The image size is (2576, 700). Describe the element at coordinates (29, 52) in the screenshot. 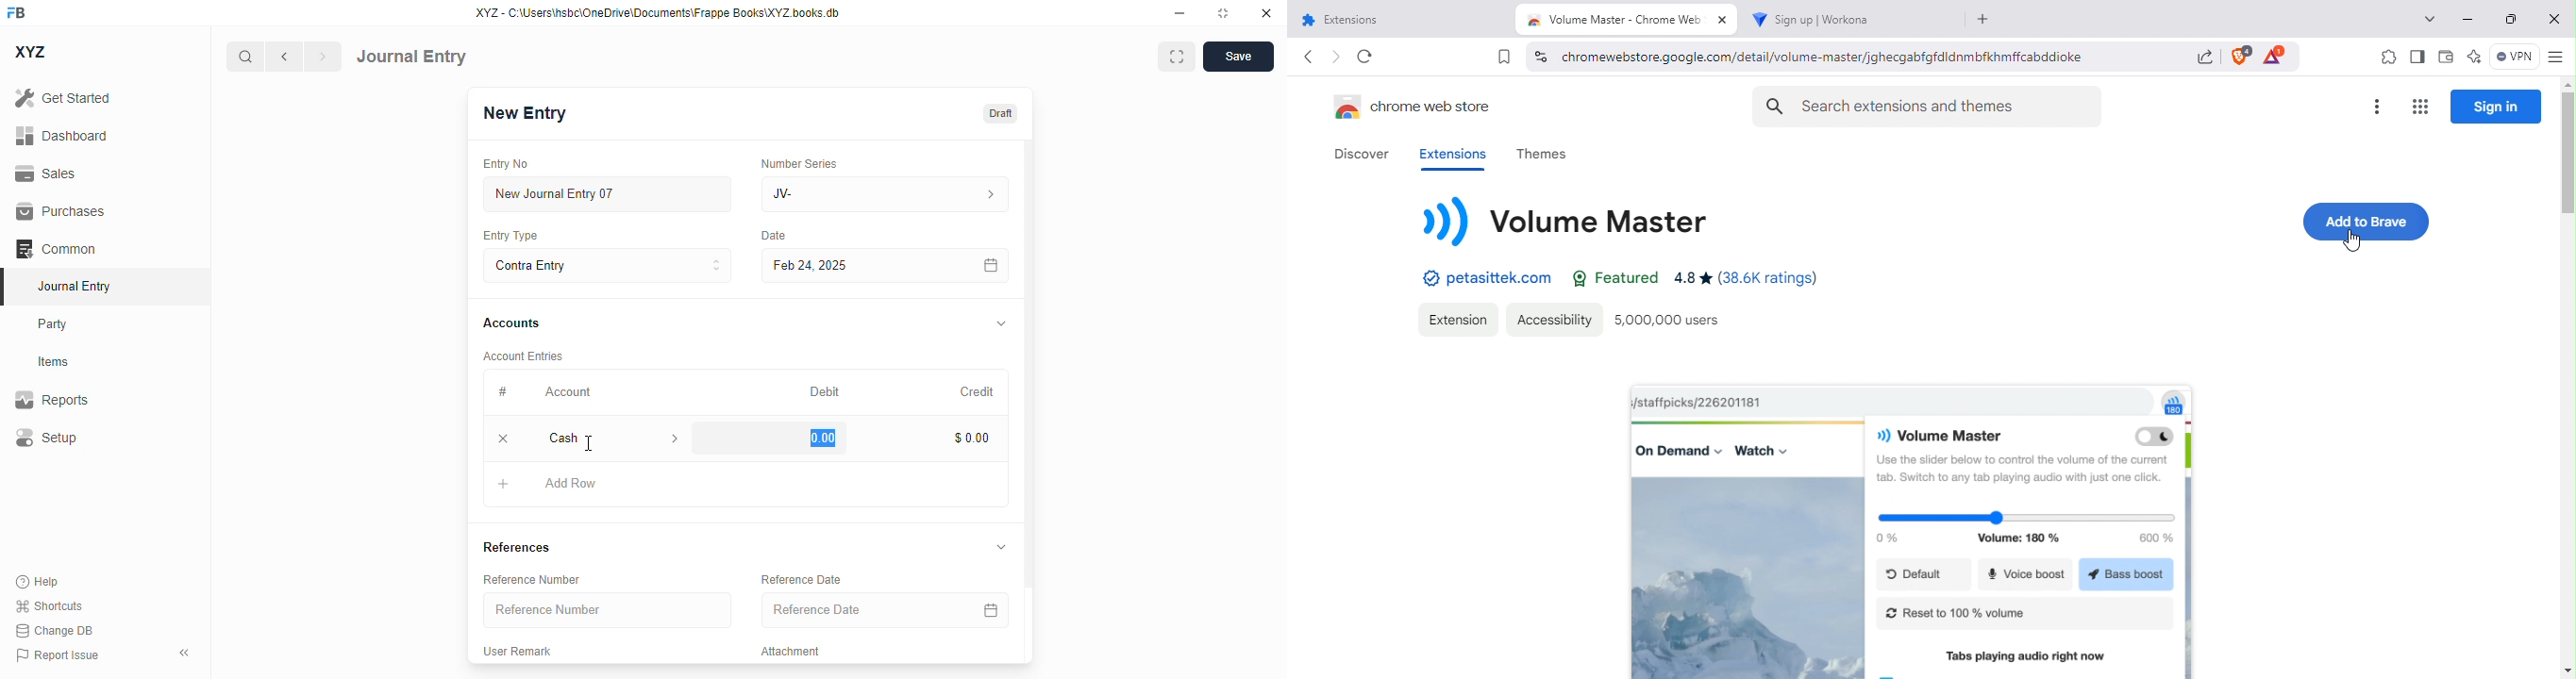

I see `XYZ` at that location.